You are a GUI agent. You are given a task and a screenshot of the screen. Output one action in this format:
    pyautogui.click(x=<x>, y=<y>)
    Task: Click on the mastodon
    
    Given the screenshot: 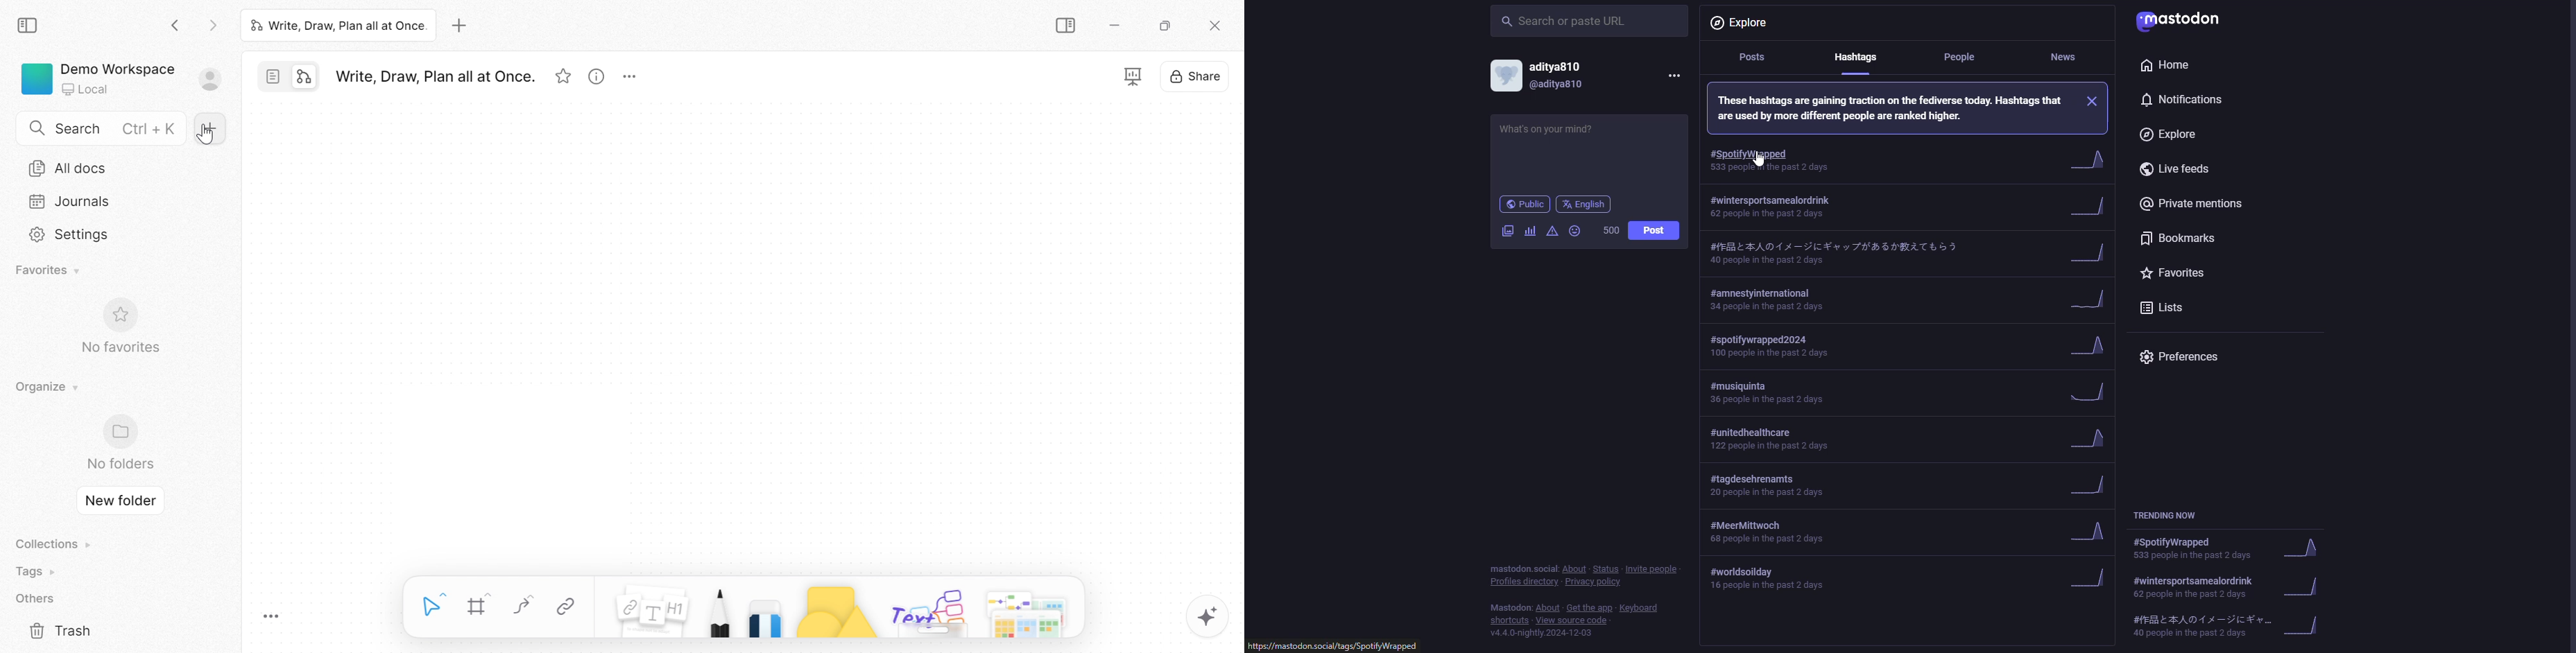 What is the action you would take?
    pyautogui.click(x=2186, y=21)
    